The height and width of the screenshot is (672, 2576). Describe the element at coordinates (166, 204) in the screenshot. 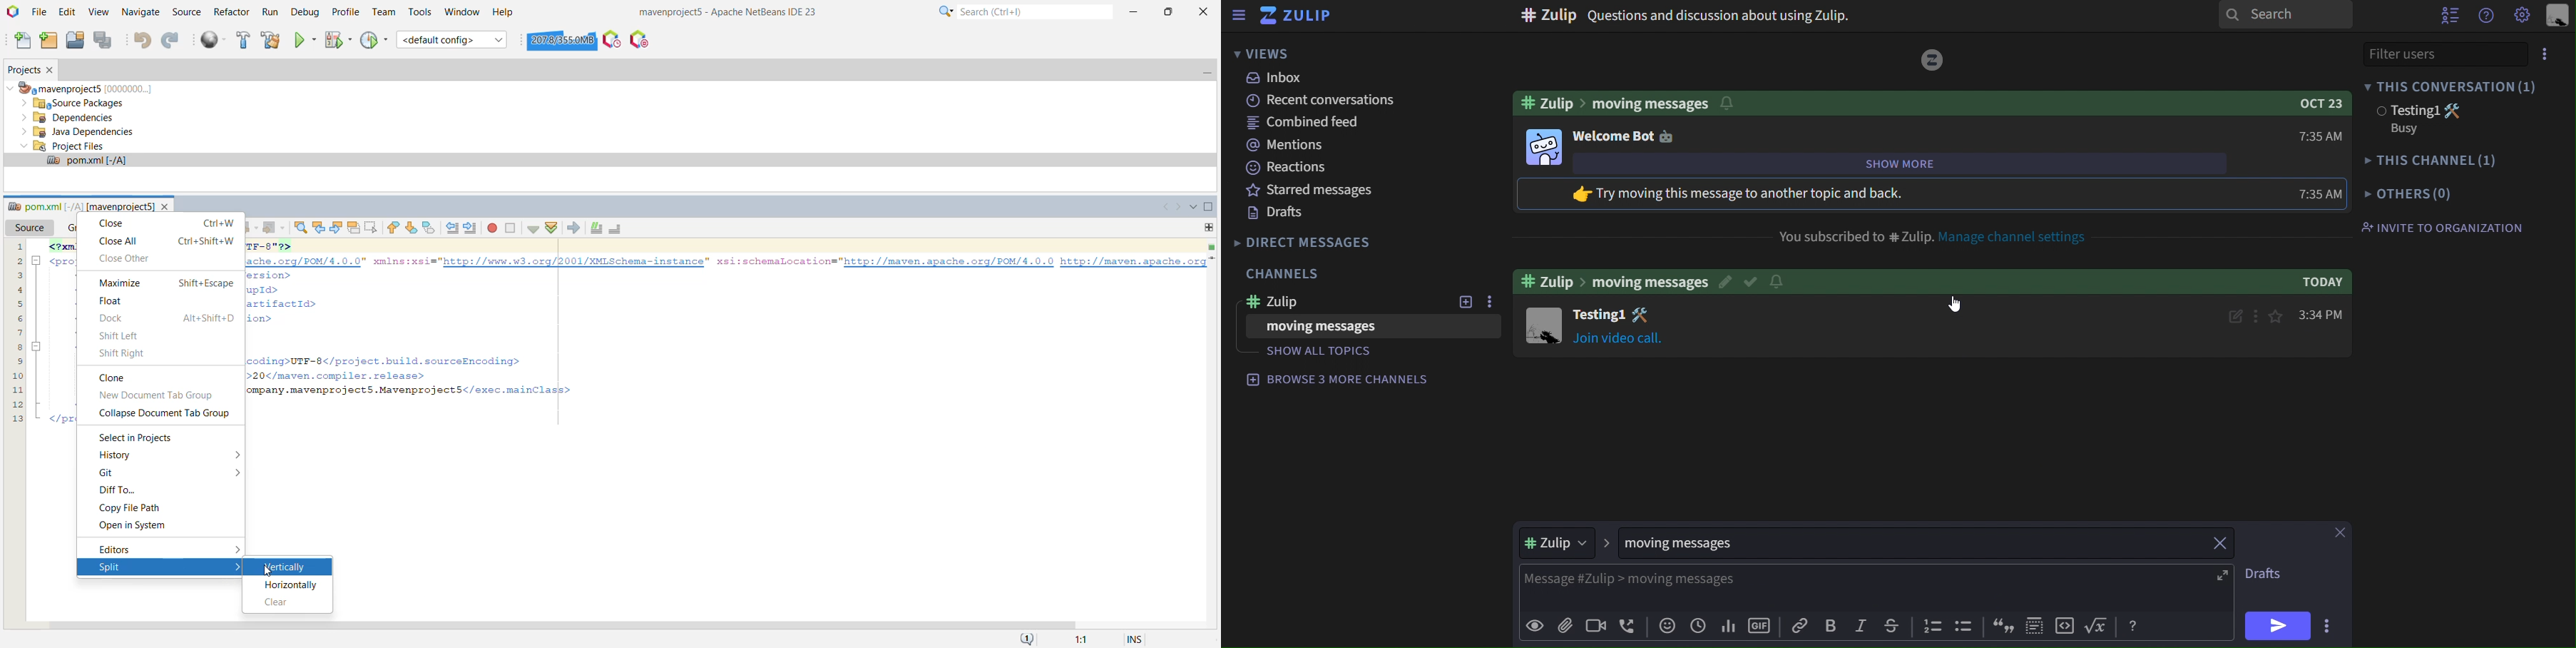

I see `close` at that location.